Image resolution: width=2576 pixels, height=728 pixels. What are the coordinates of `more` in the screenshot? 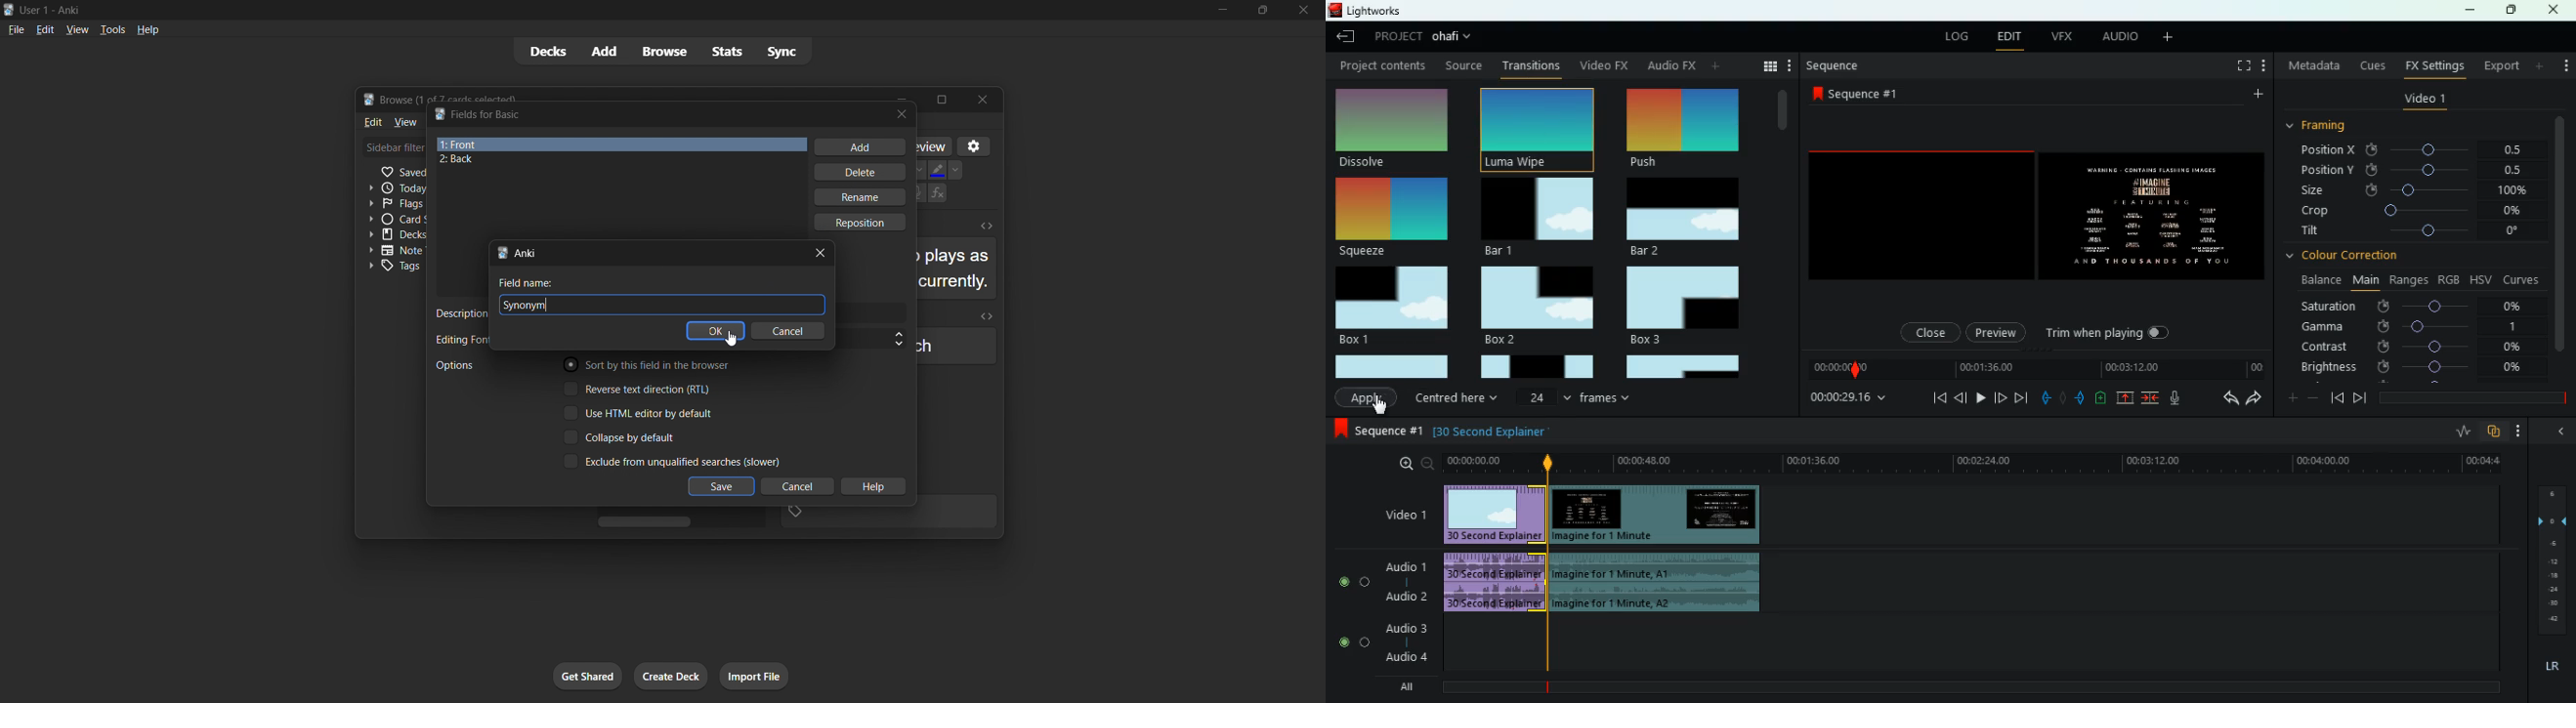 It's located at (2172, 38).